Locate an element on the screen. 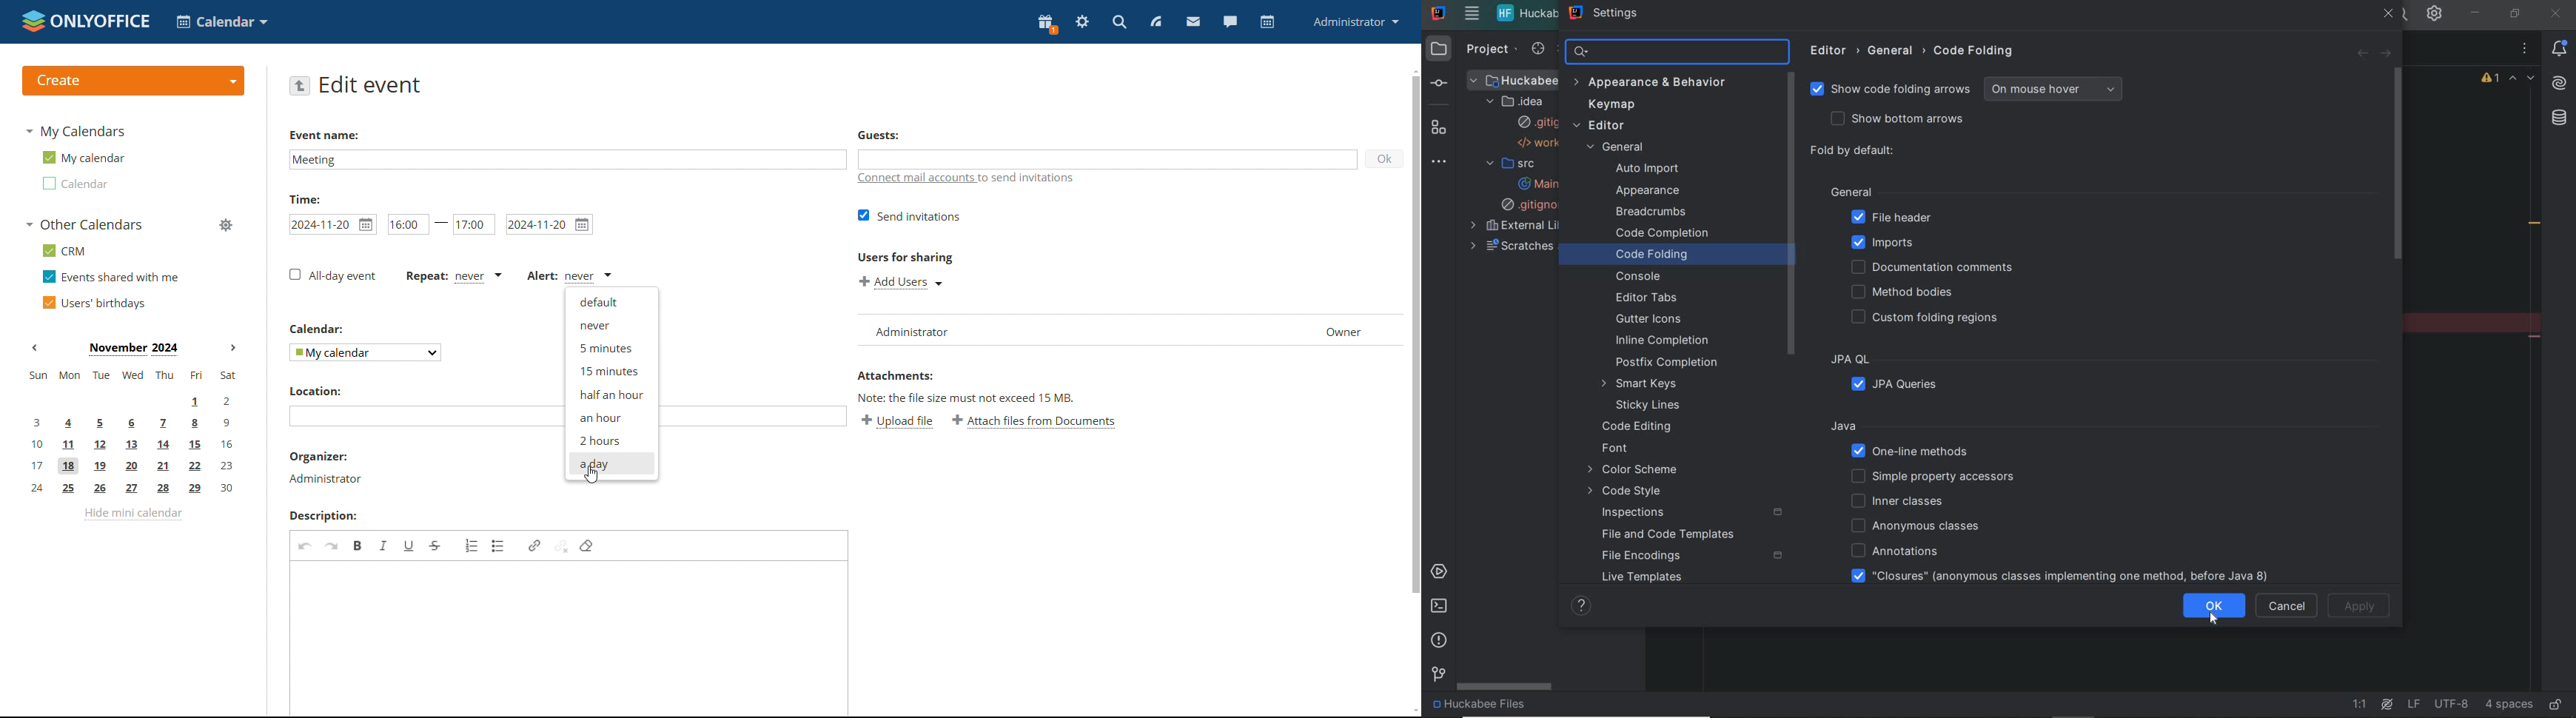  add users is located at coordinates (901, 282).